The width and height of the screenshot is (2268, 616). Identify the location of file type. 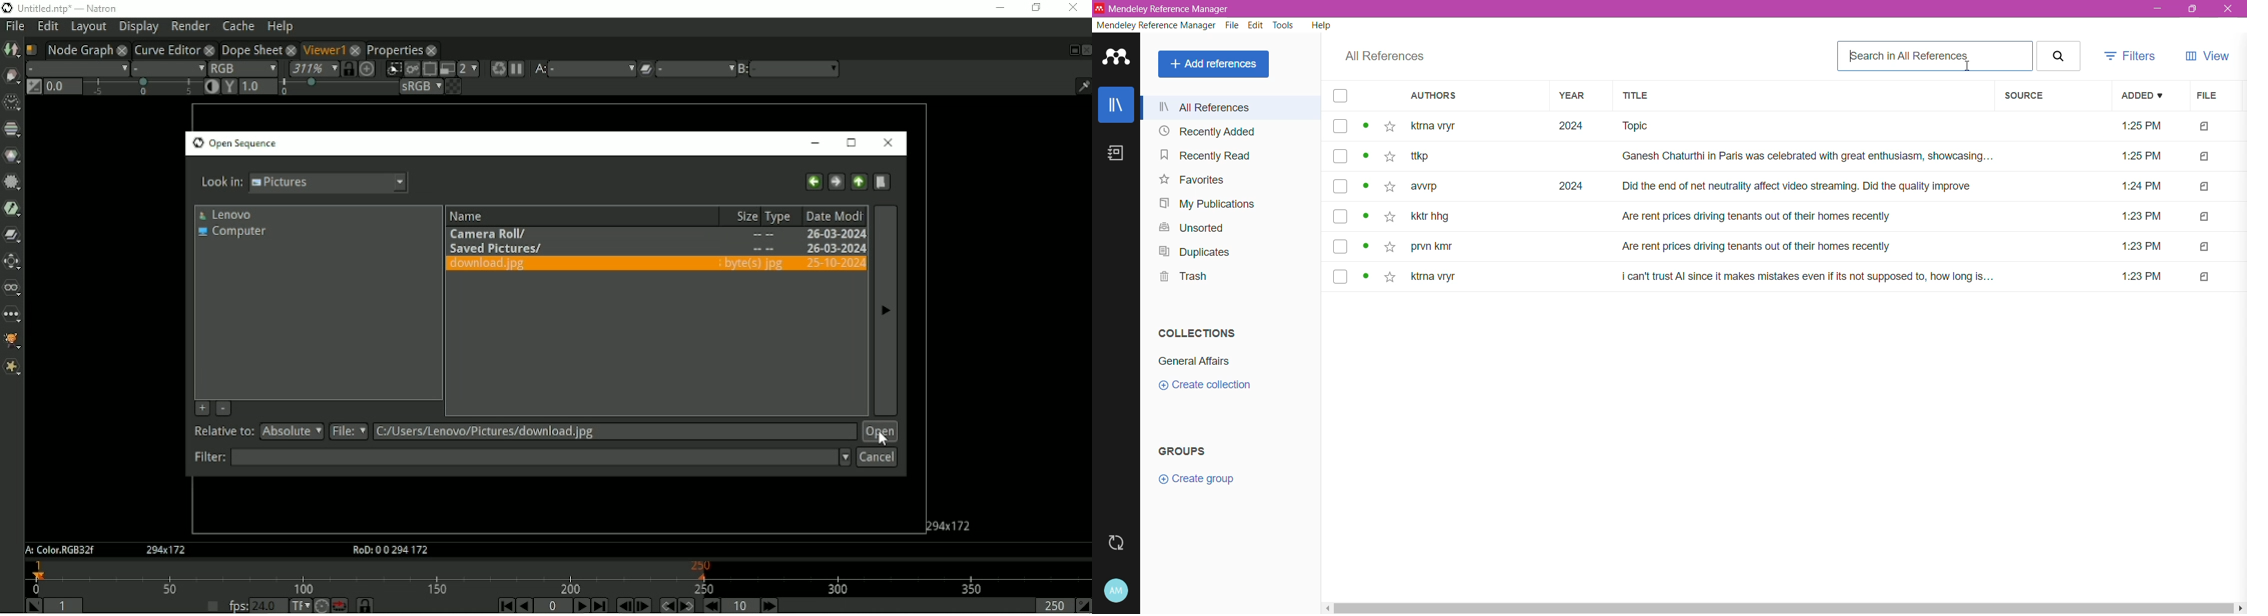
(2205, 217).